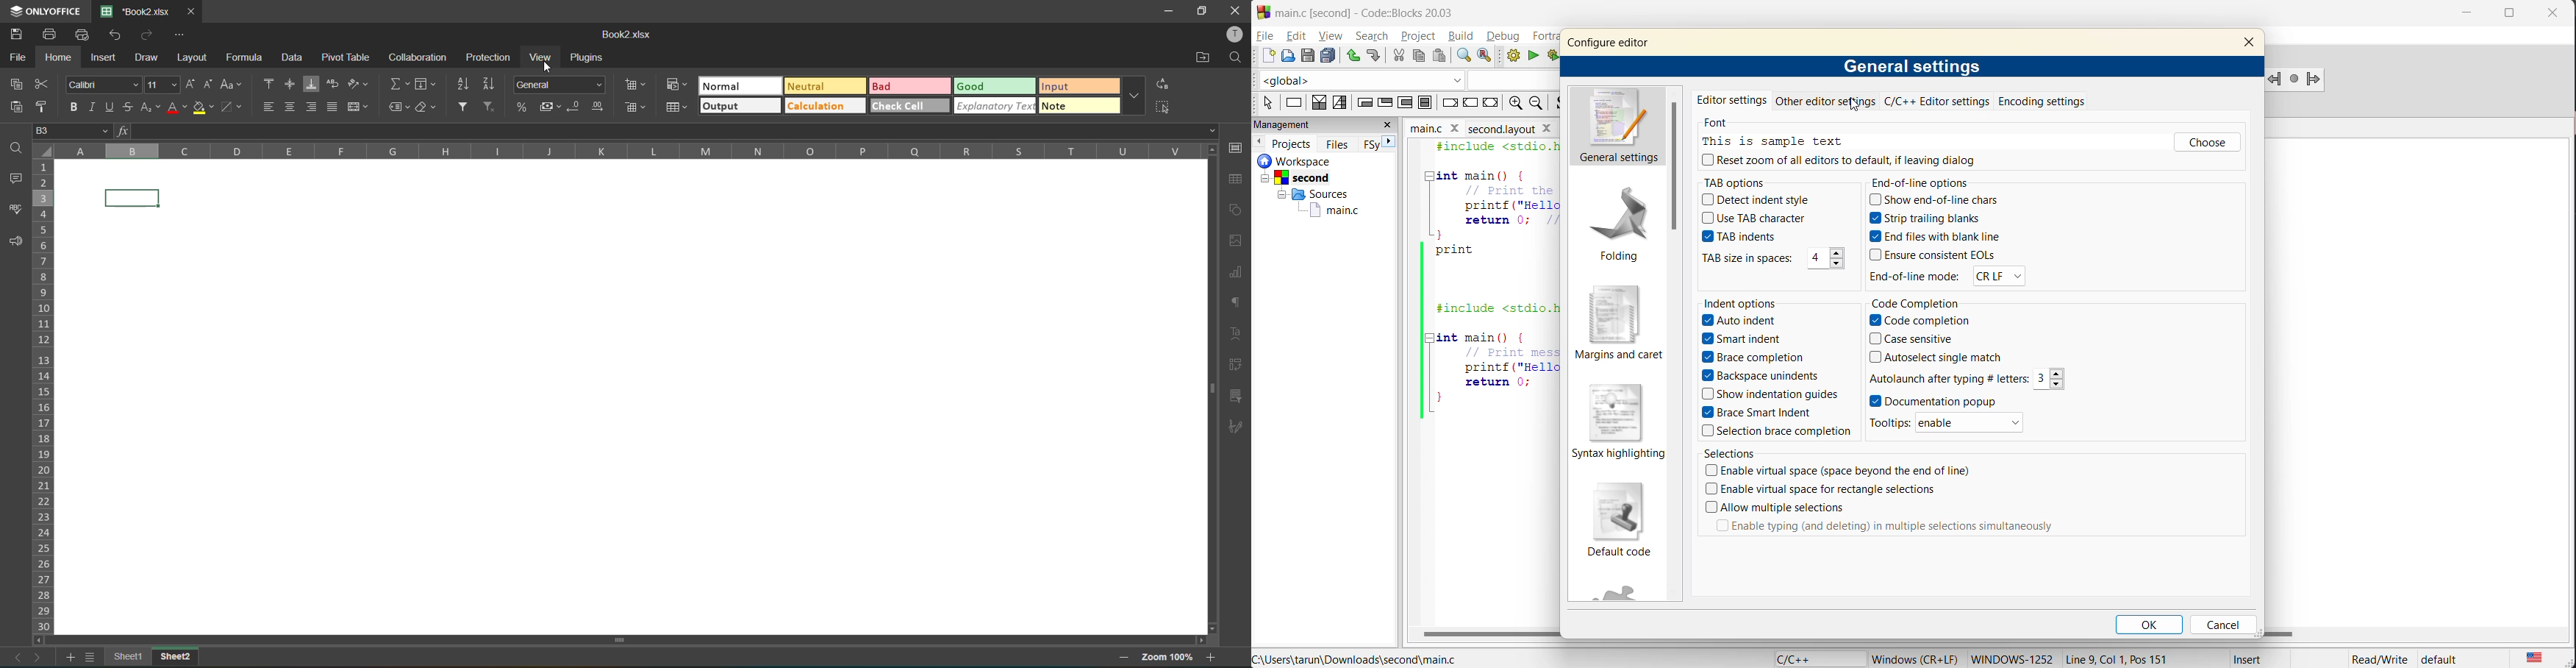  What do you see at coordinates (1816, 658) in the screenshot?
I see `language` at bounding box center [1816, 658].